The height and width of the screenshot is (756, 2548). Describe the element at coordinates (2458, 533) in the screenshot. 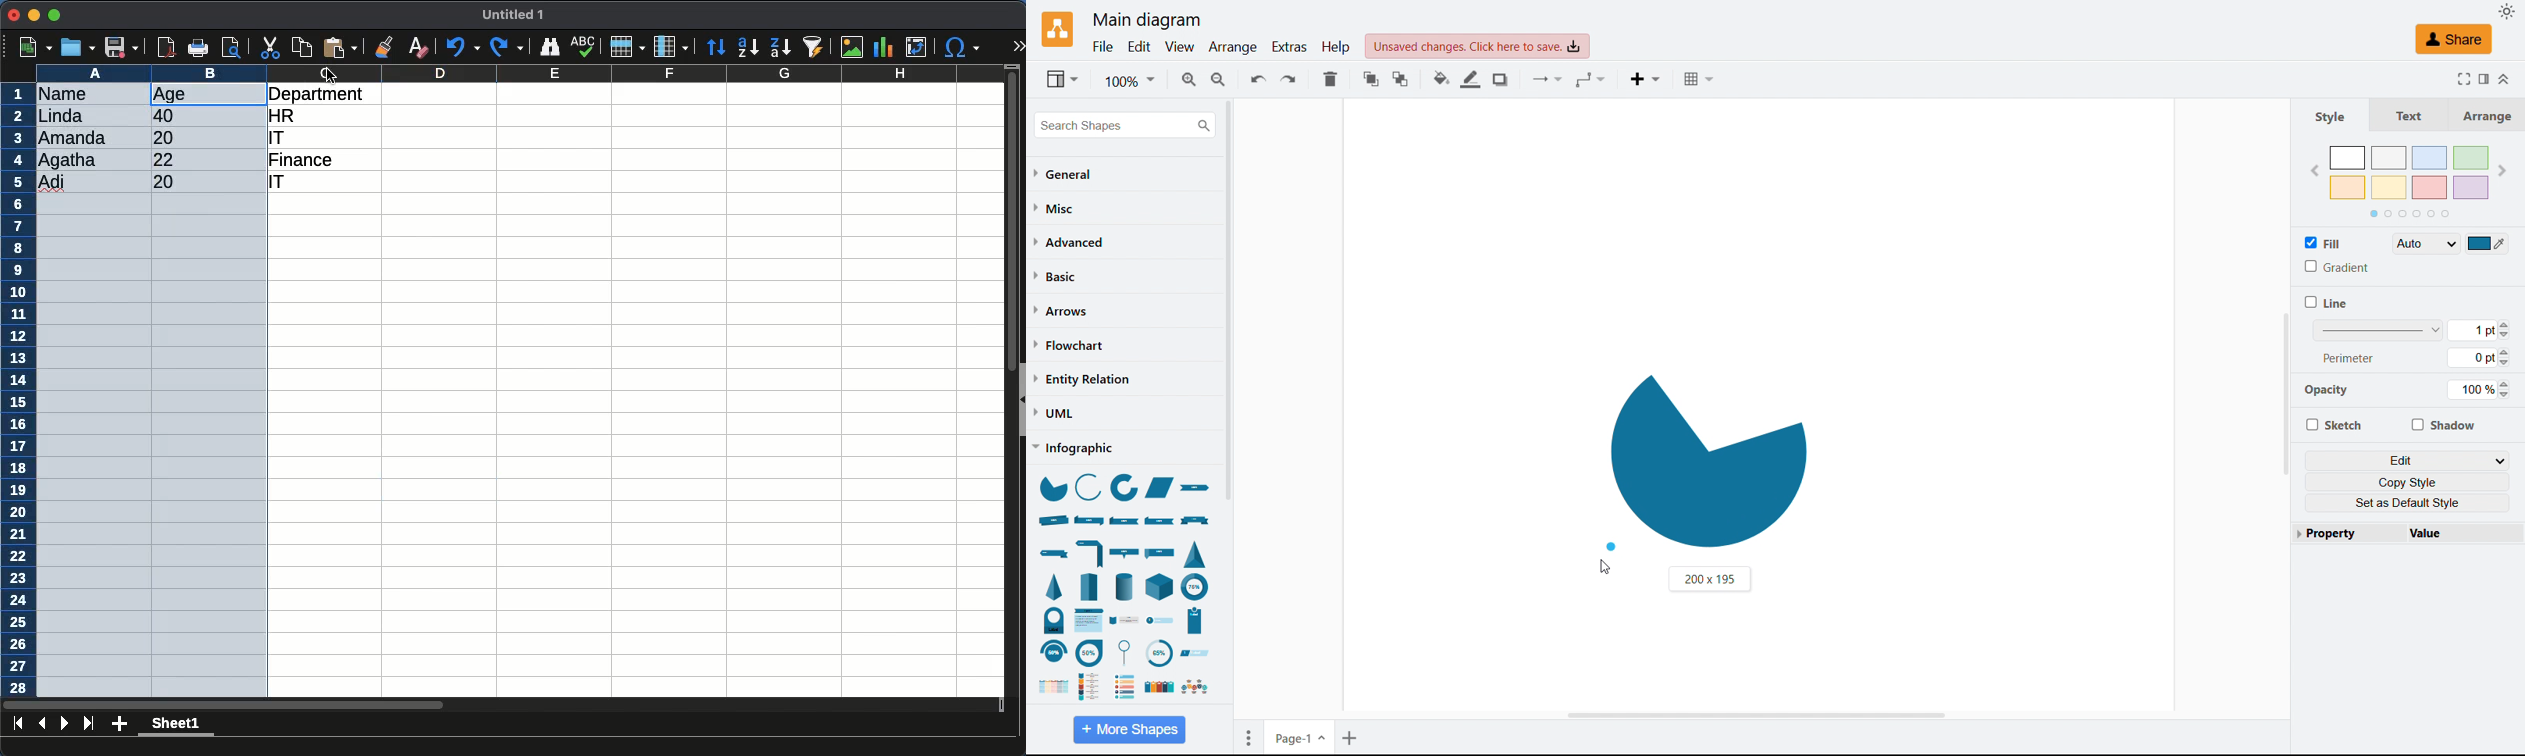

I see `Value ` at that location.